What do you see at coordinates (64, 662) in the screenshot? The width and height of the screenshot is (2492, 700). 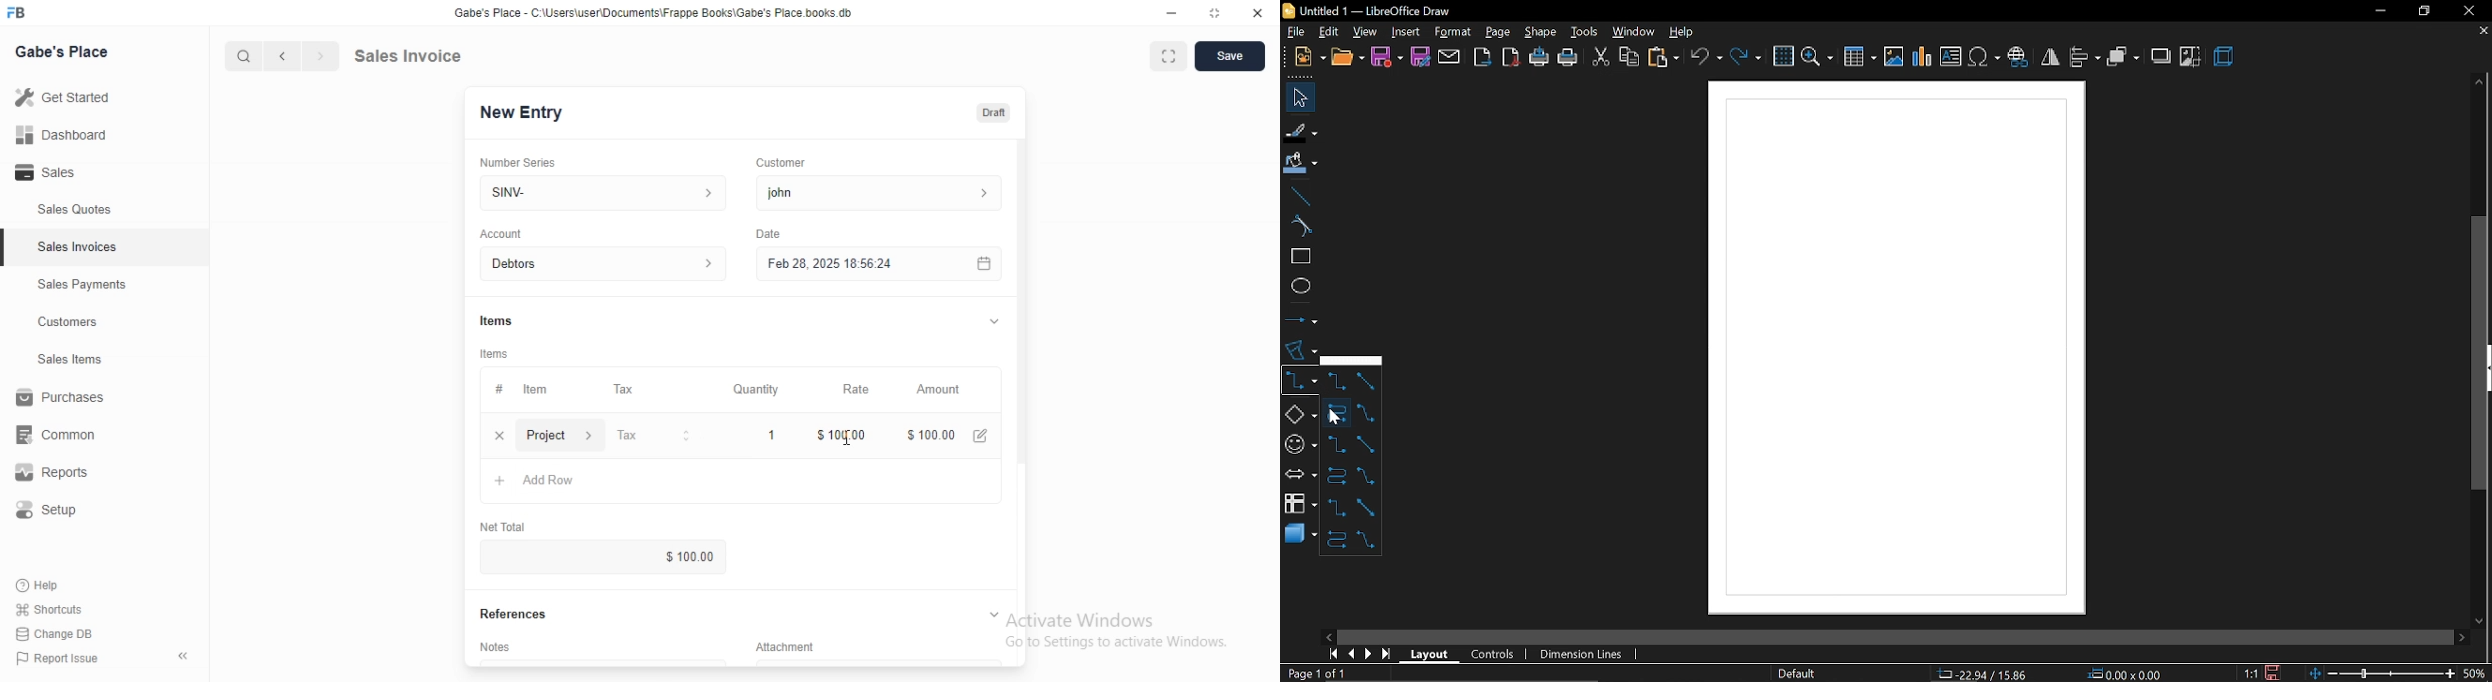 I see `PP Report Issue.` at bounding box center [64, 662].